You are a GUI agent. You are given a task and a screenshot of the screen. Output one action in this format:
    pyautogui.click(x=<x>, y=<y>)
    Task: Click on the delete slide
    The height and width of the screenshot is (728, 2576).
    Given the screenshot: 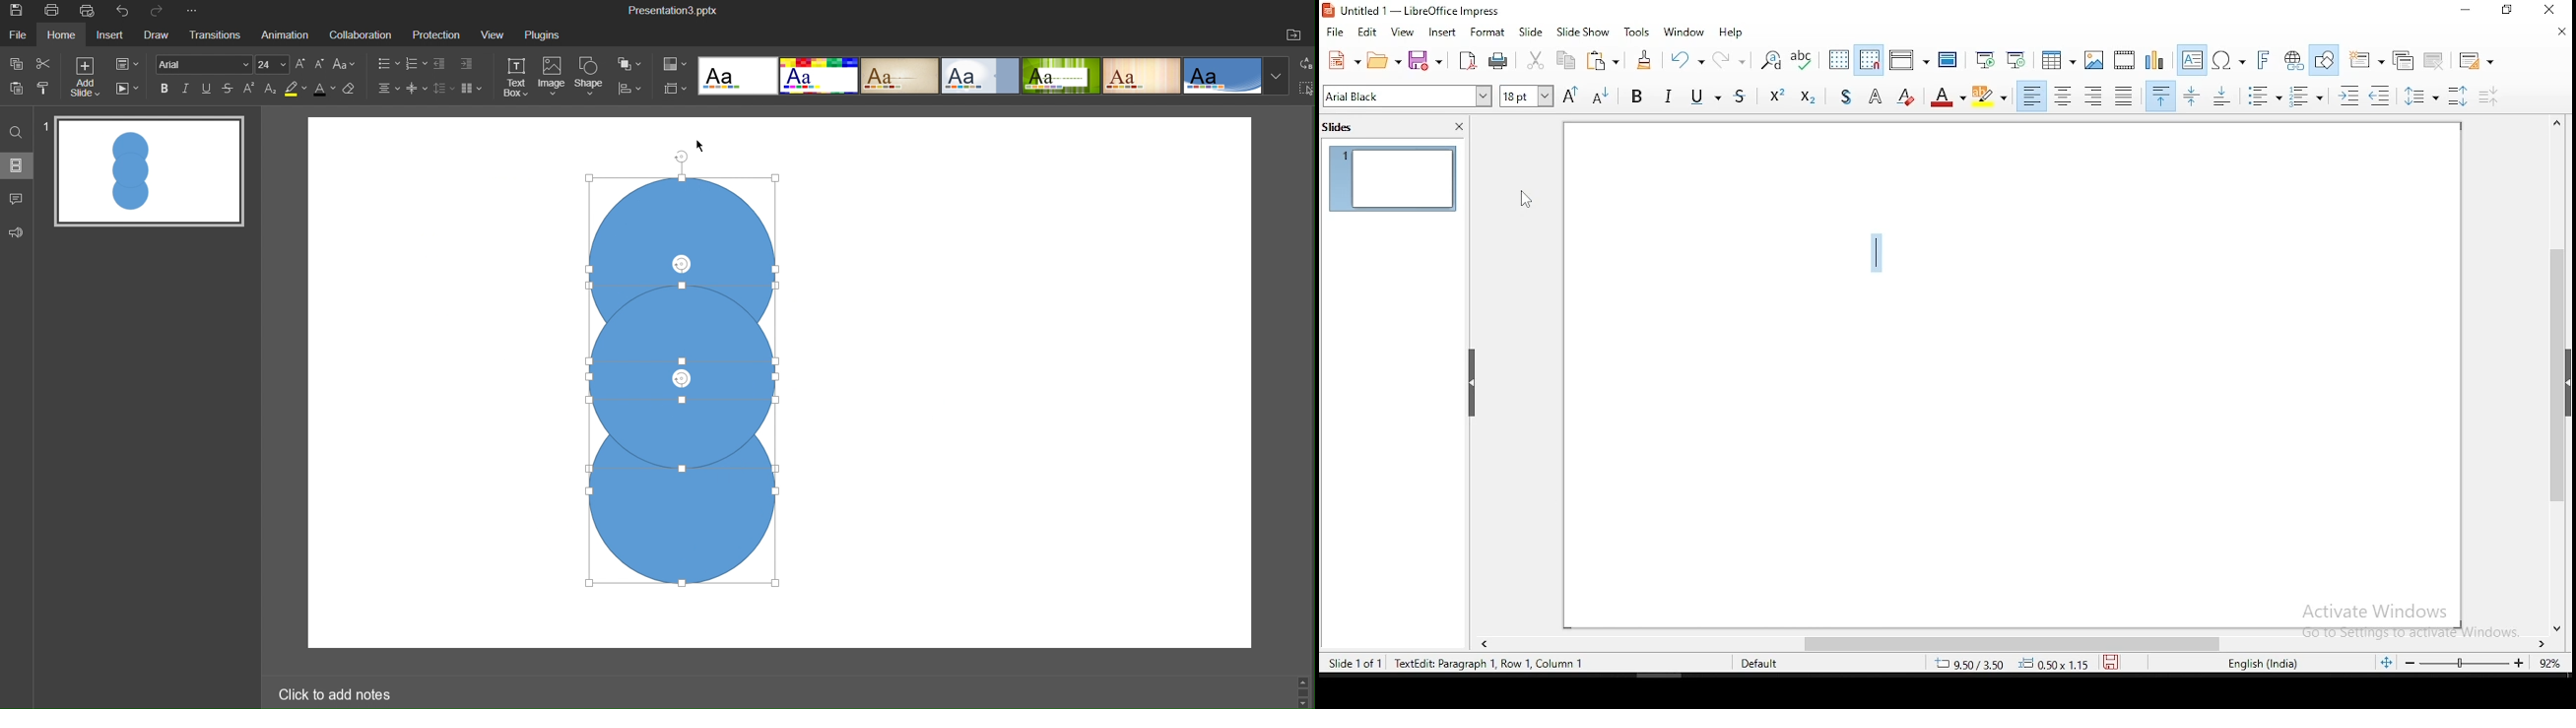 What is the action you would take?
    pyautogui.click(x=2435, y=60)
    